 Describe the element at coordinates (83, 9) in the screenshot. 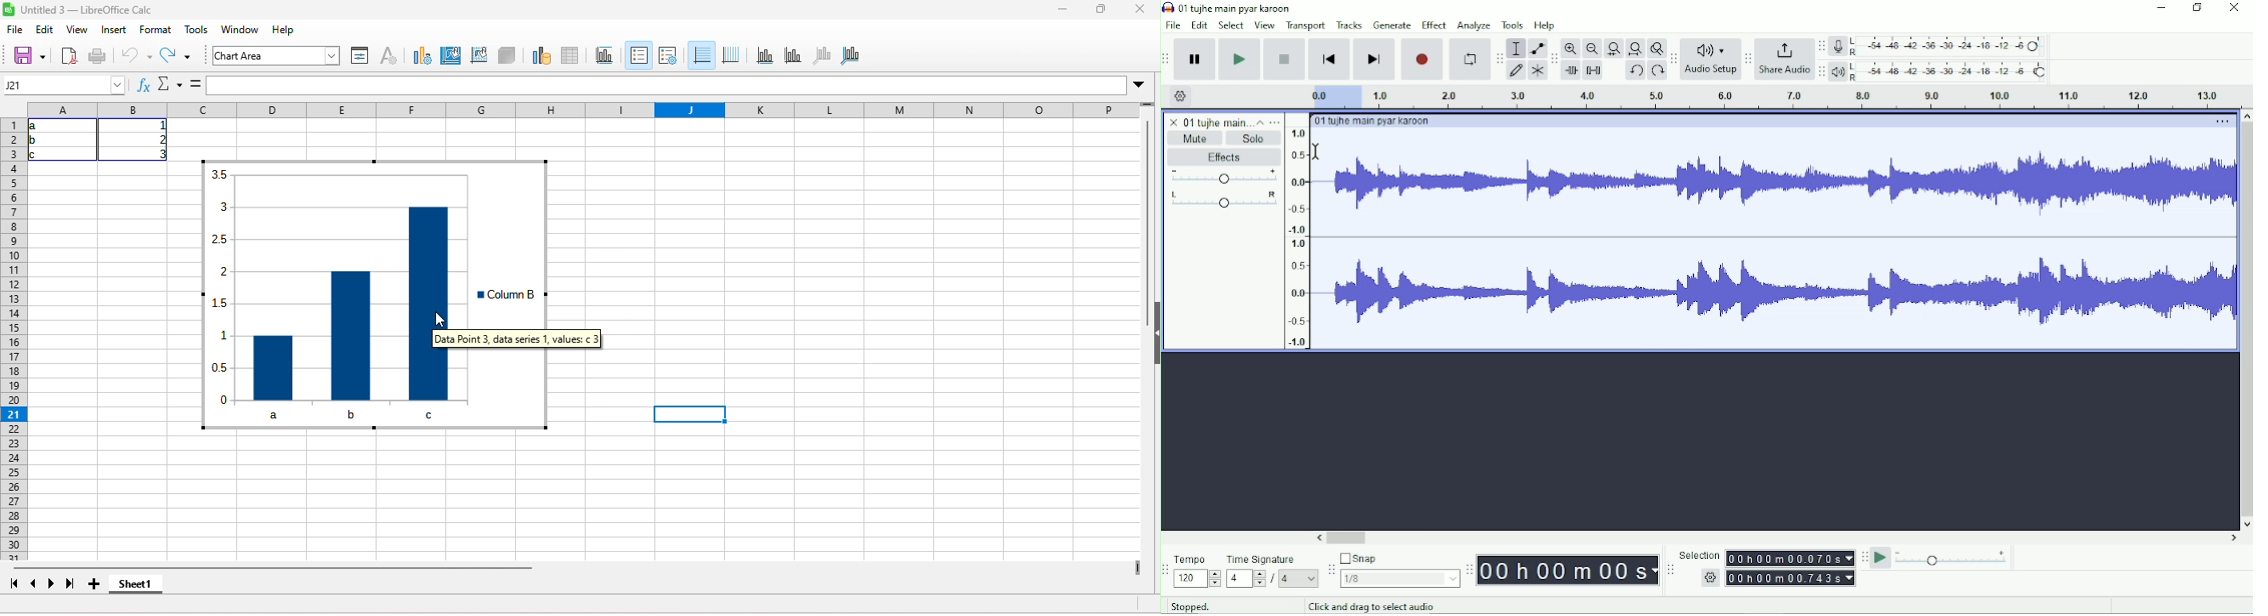

I see `libre office calc` at that location.